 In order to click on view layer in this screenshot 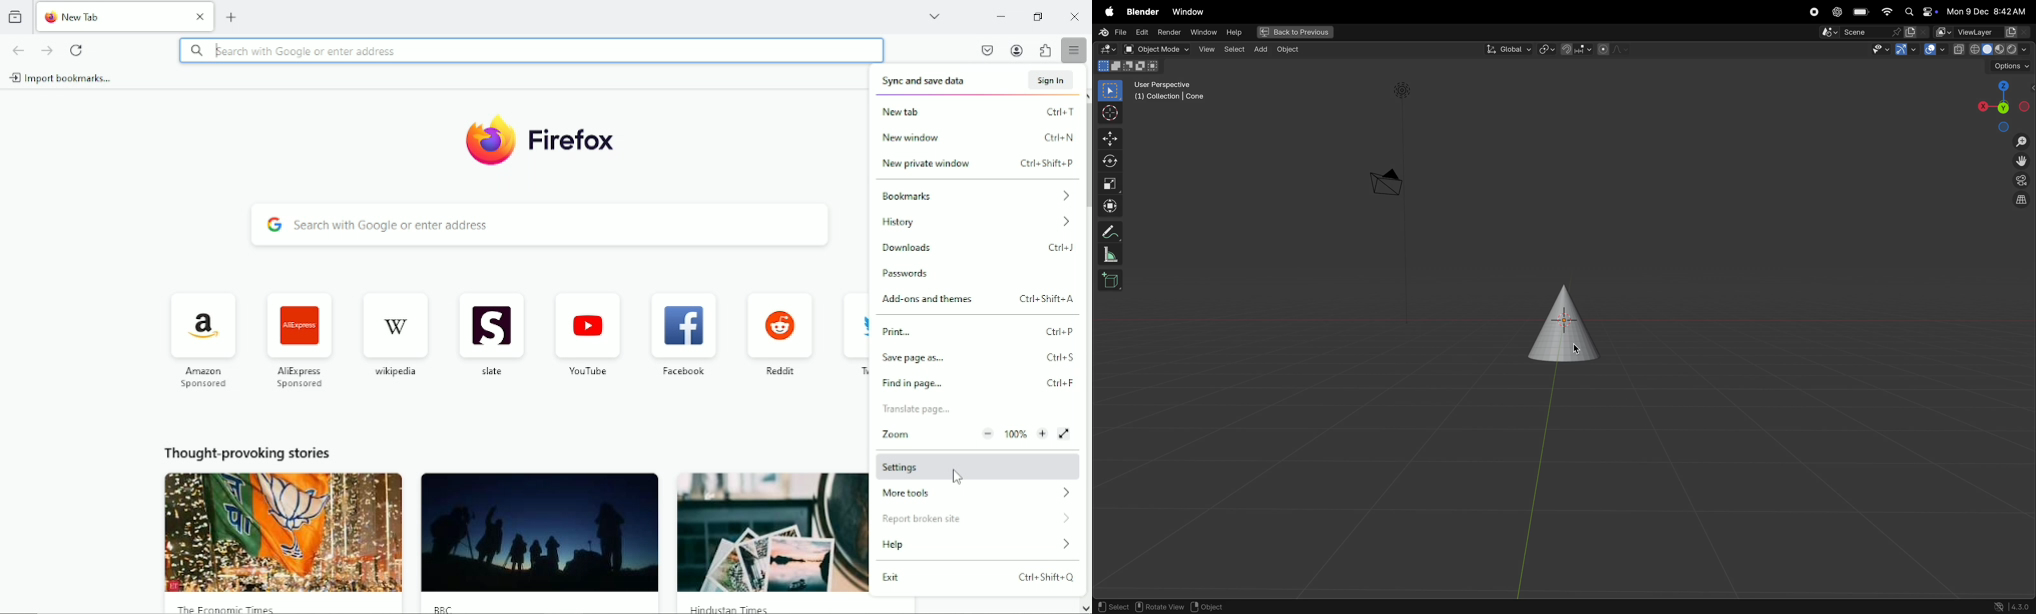, I will do `click(1983, 30)`.